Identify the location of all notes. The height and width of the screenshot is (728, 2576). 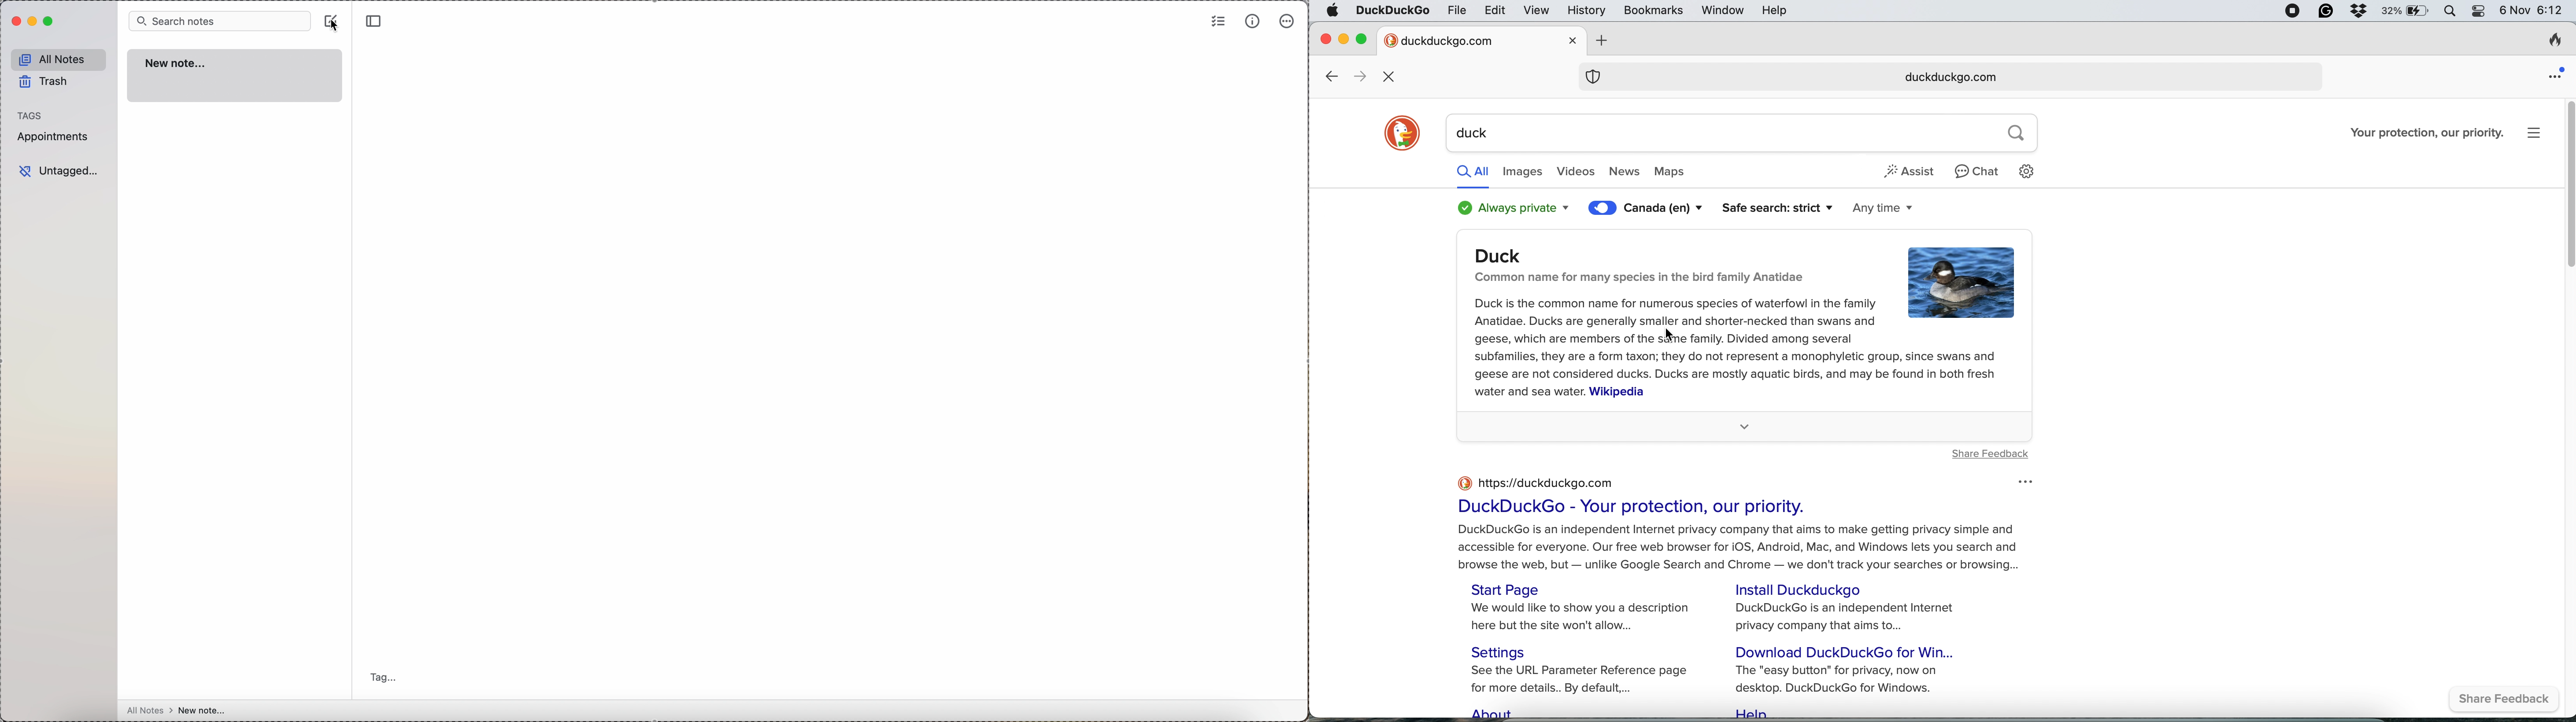
(59, 59).